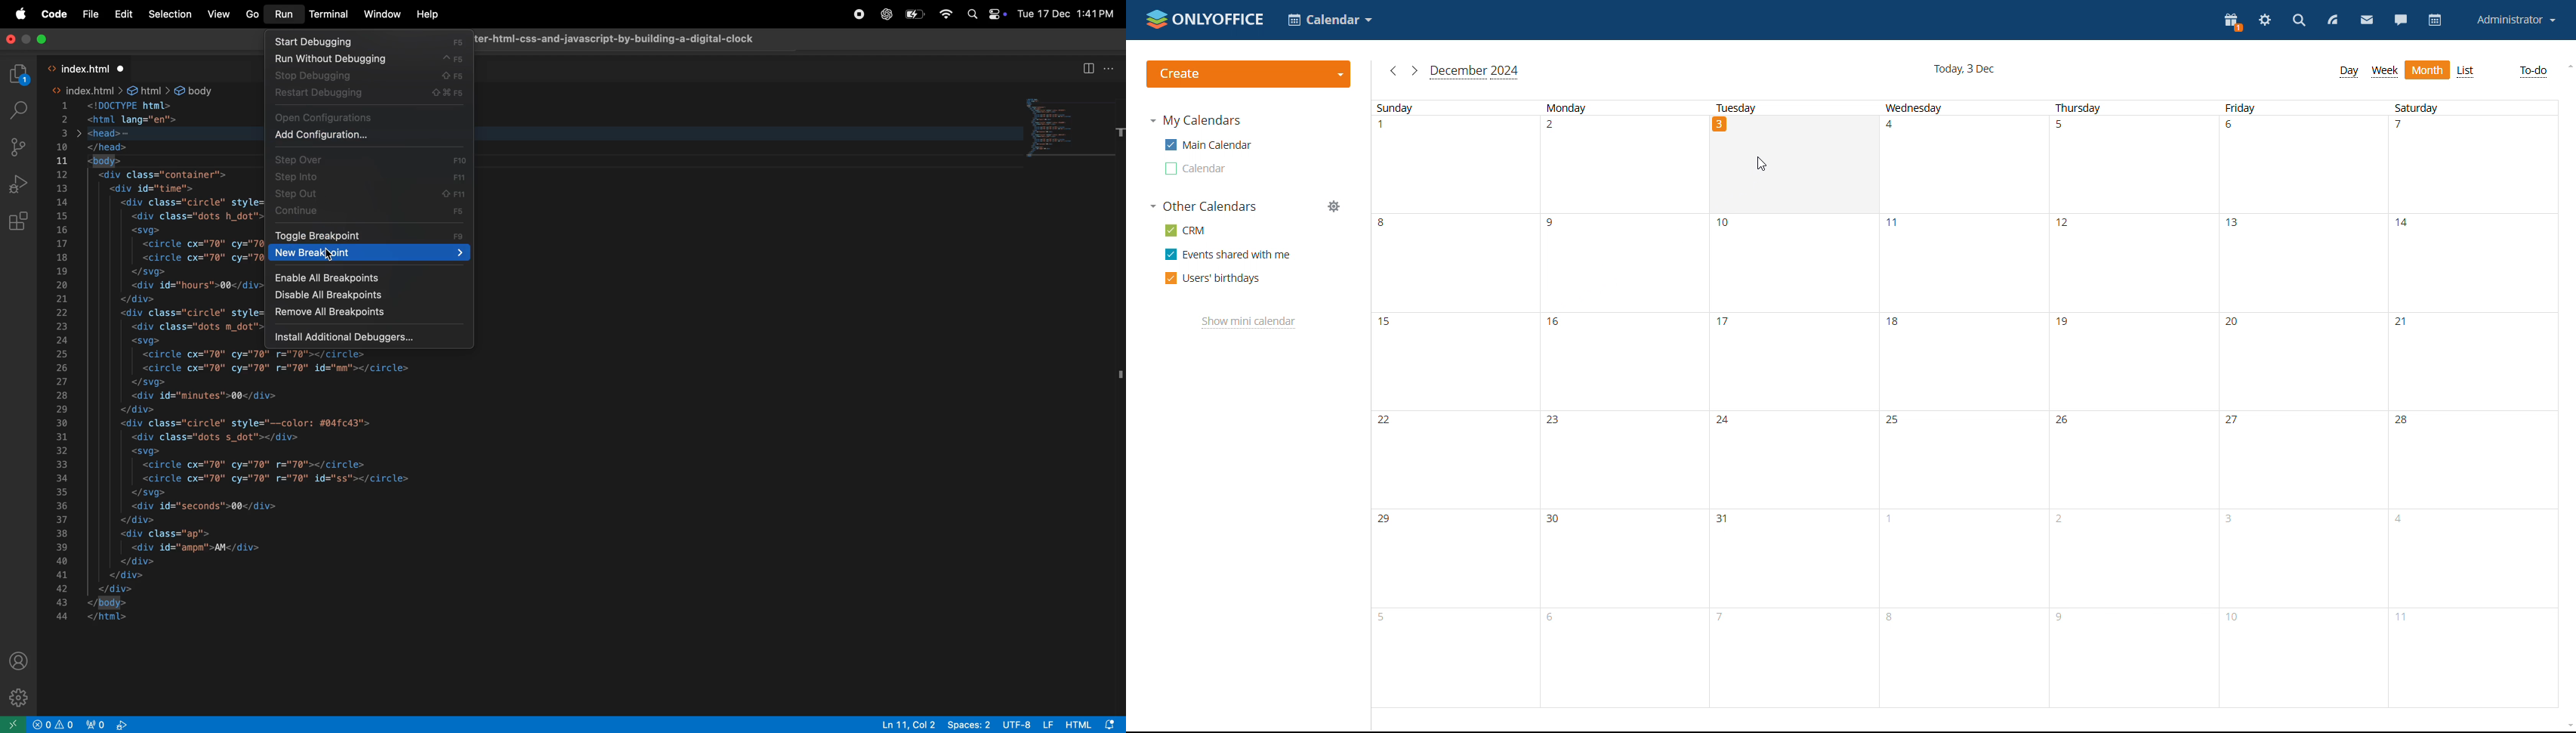  What do you see at coordinates (136, 91) in the screenshot?
I see `> index.html > &@ html > & body` at bounding box center [136, 91].